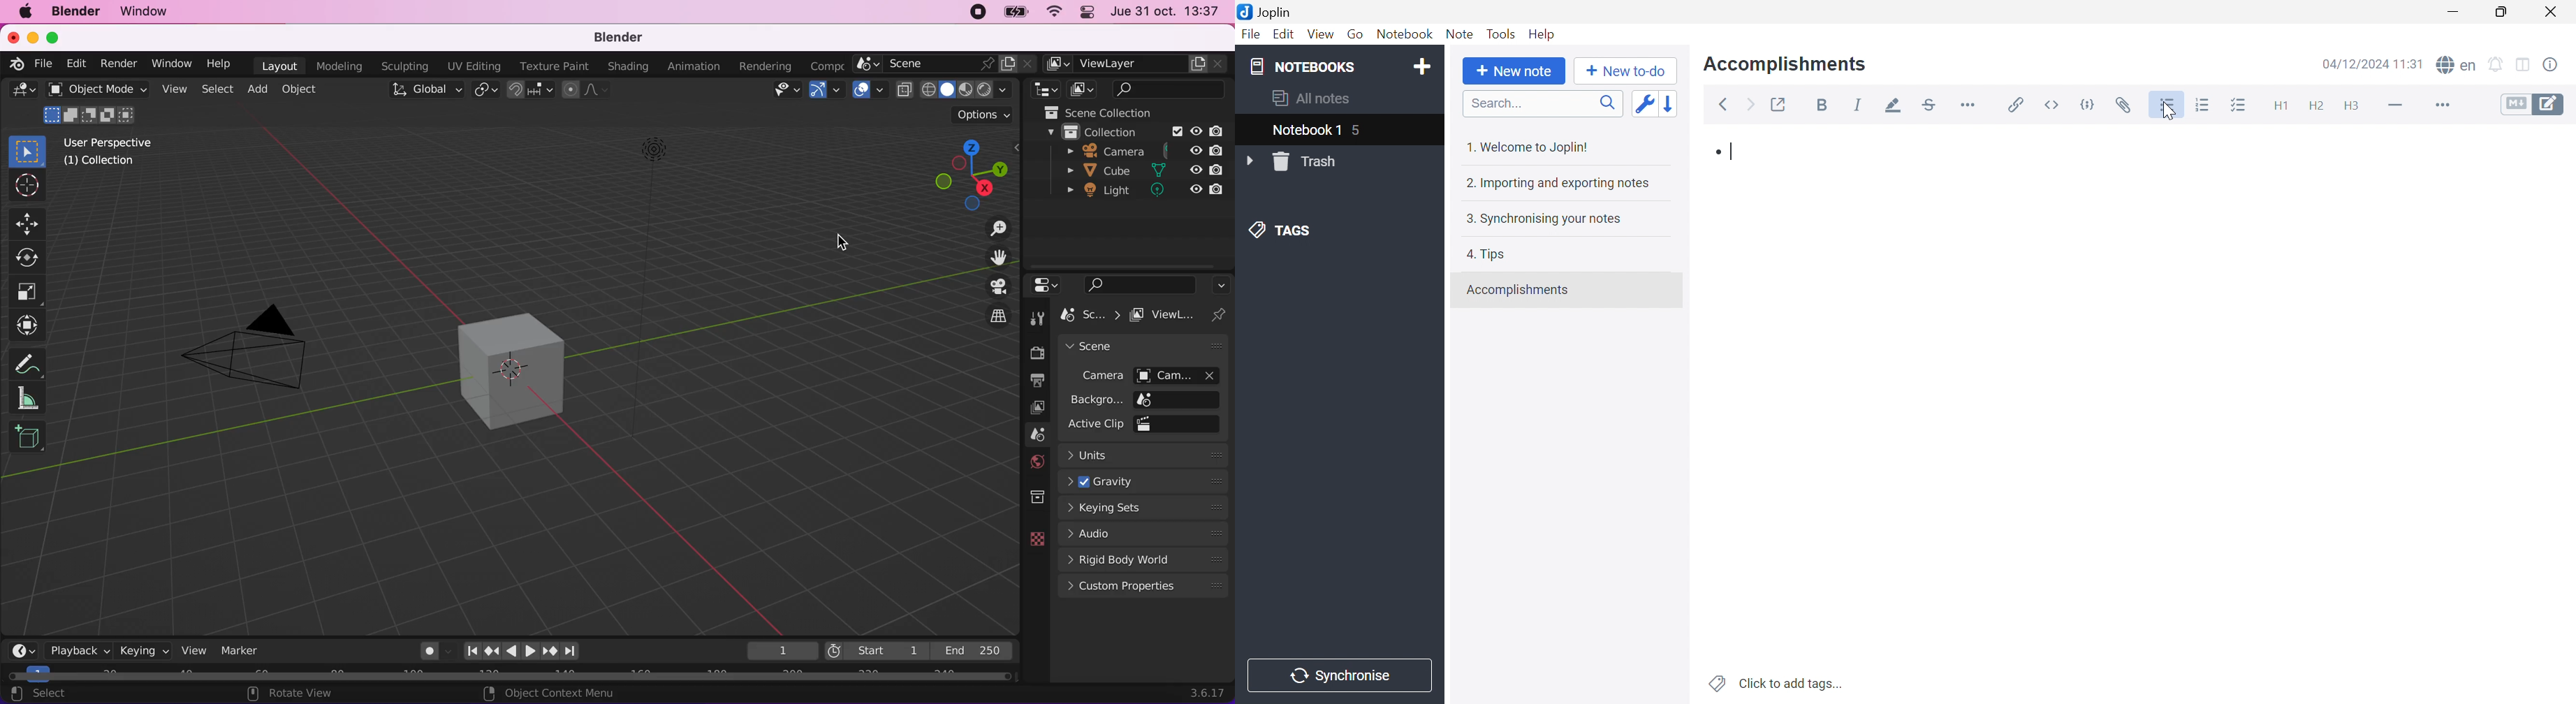 The image size is (2576, 728). Describe the element at coordinates (1543, 32) in the screenshot. I see `Help` at that location.